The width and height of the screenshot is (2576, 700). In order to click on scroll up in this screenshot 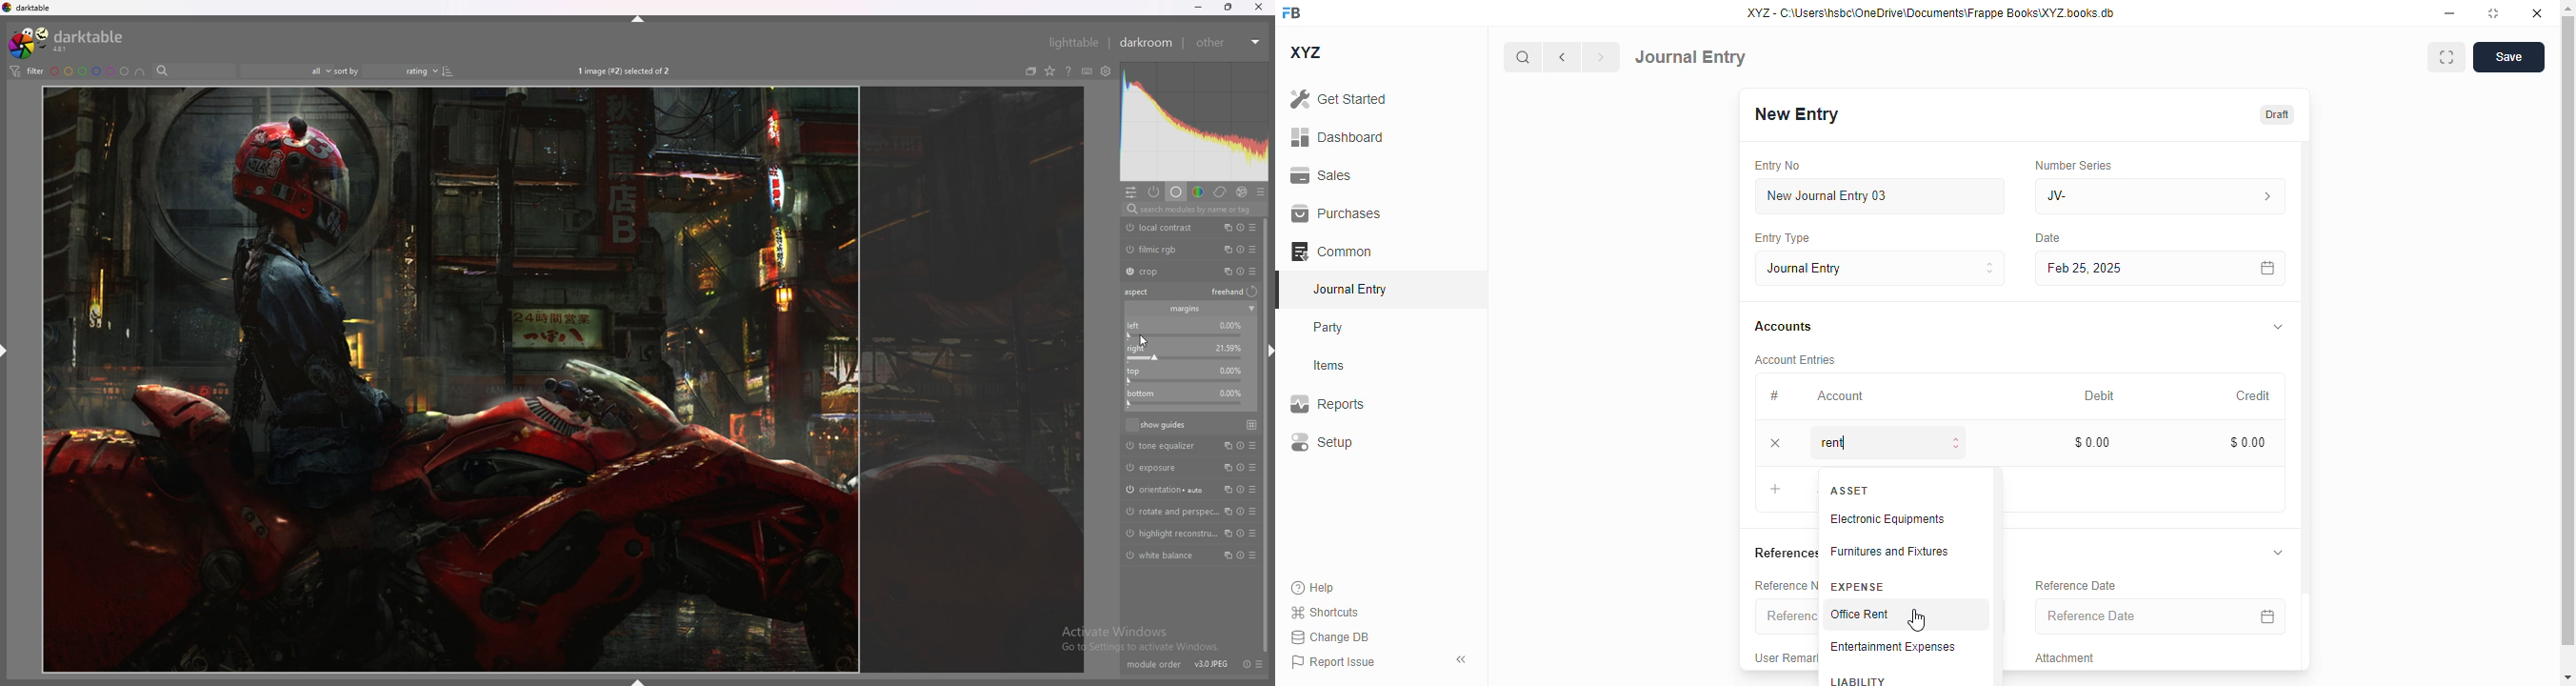, I will do `click(2567, 9)`.